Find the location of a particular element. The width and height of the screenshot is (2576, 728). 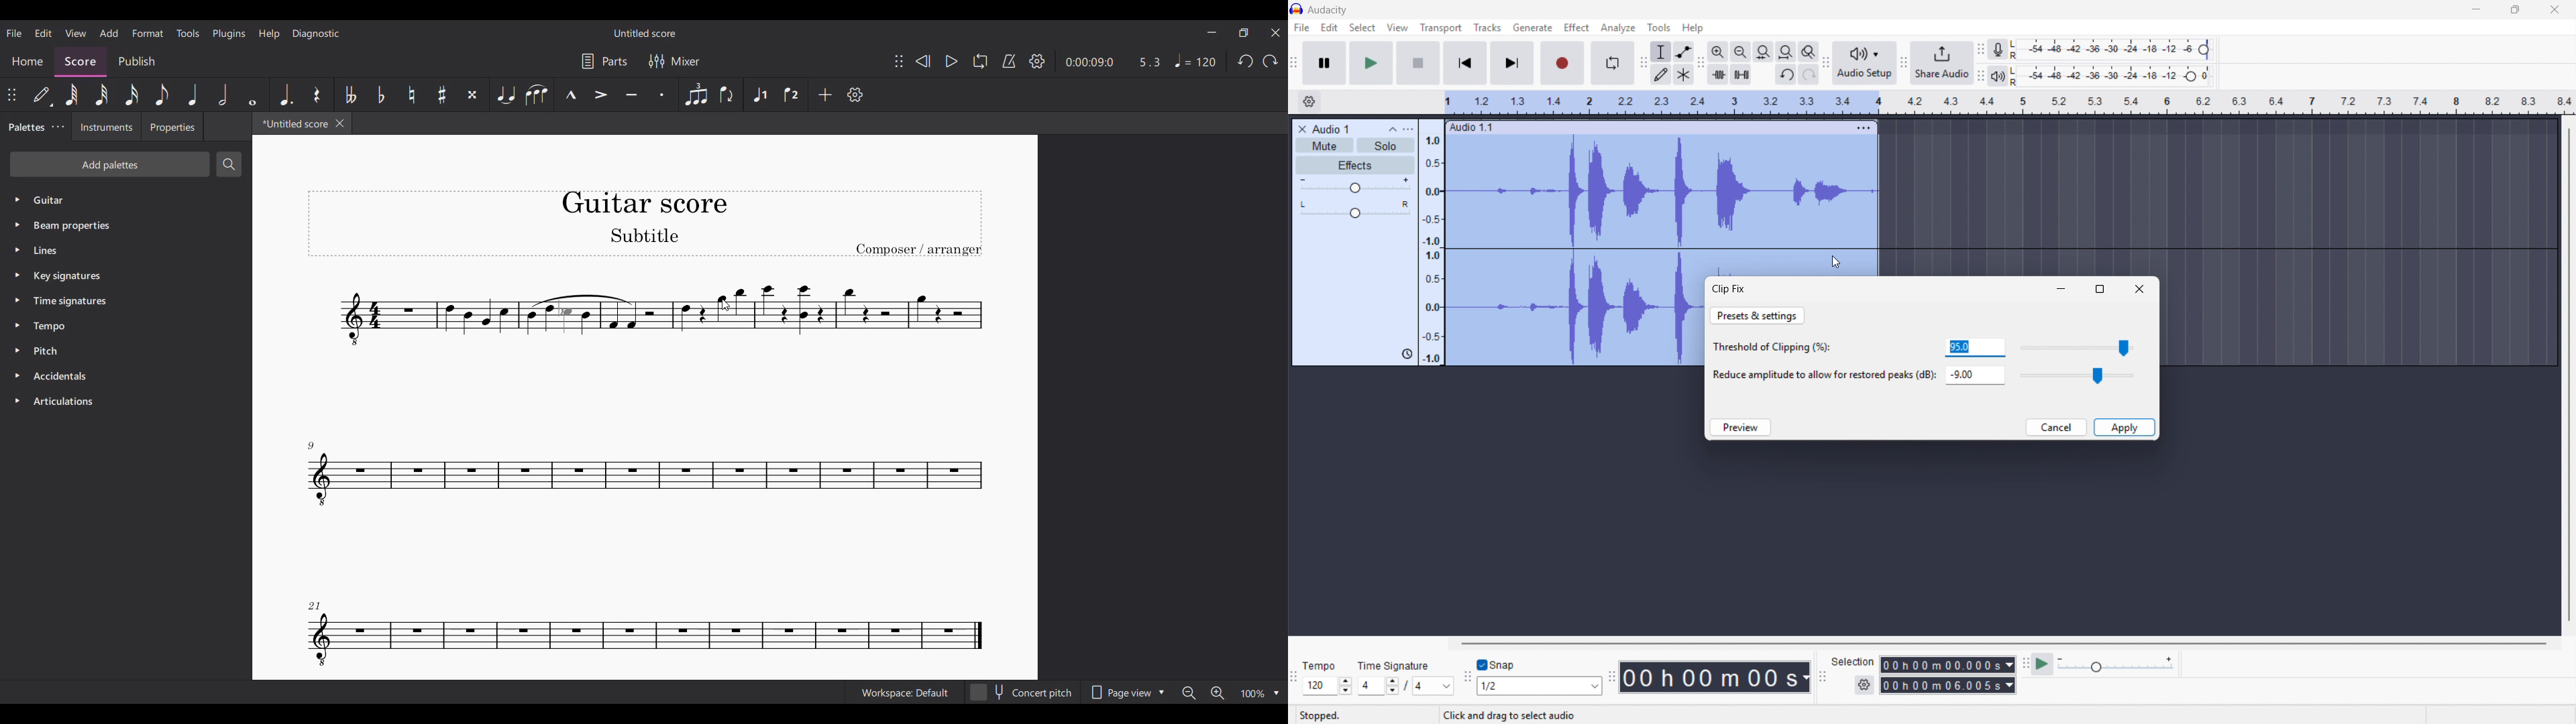

Recording level is located at coordinates (2114, 50).